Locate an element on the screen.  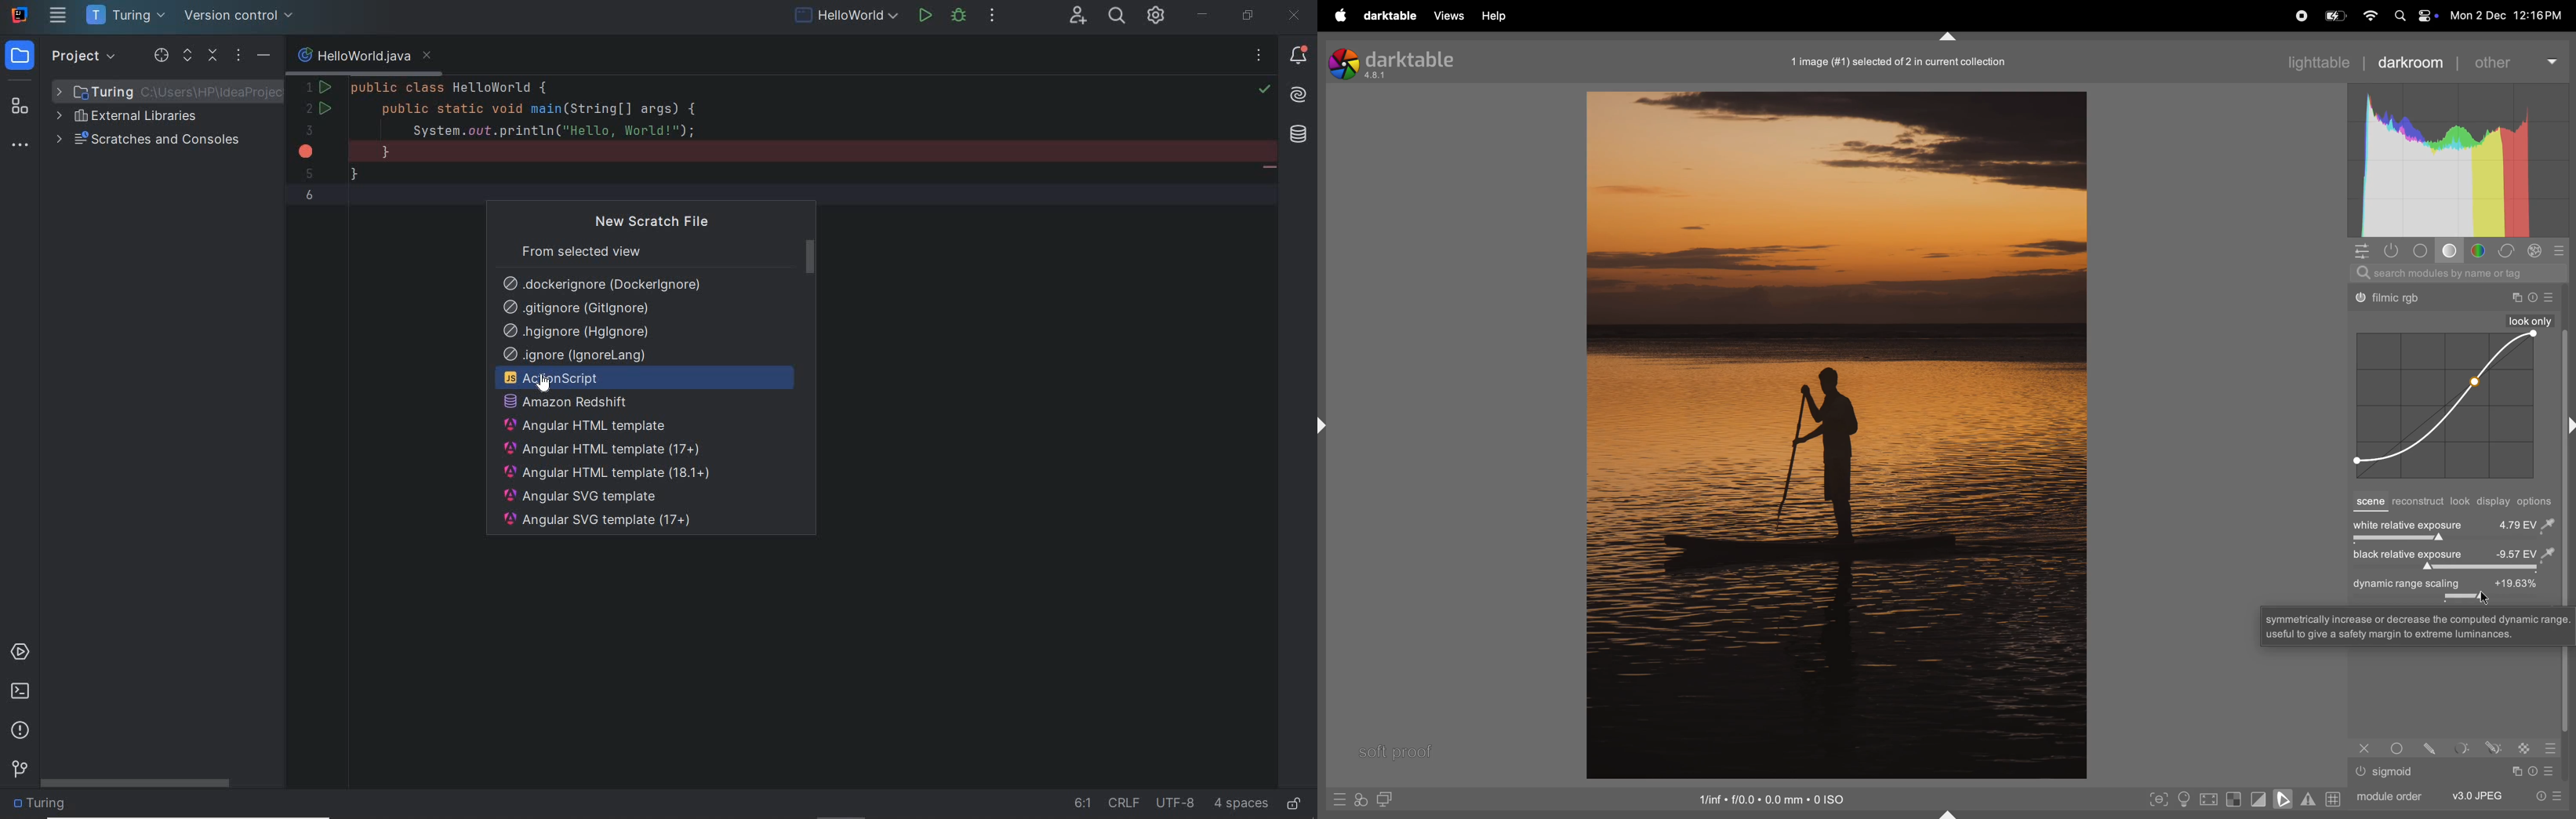
 is located at coordinates (2391, 299).